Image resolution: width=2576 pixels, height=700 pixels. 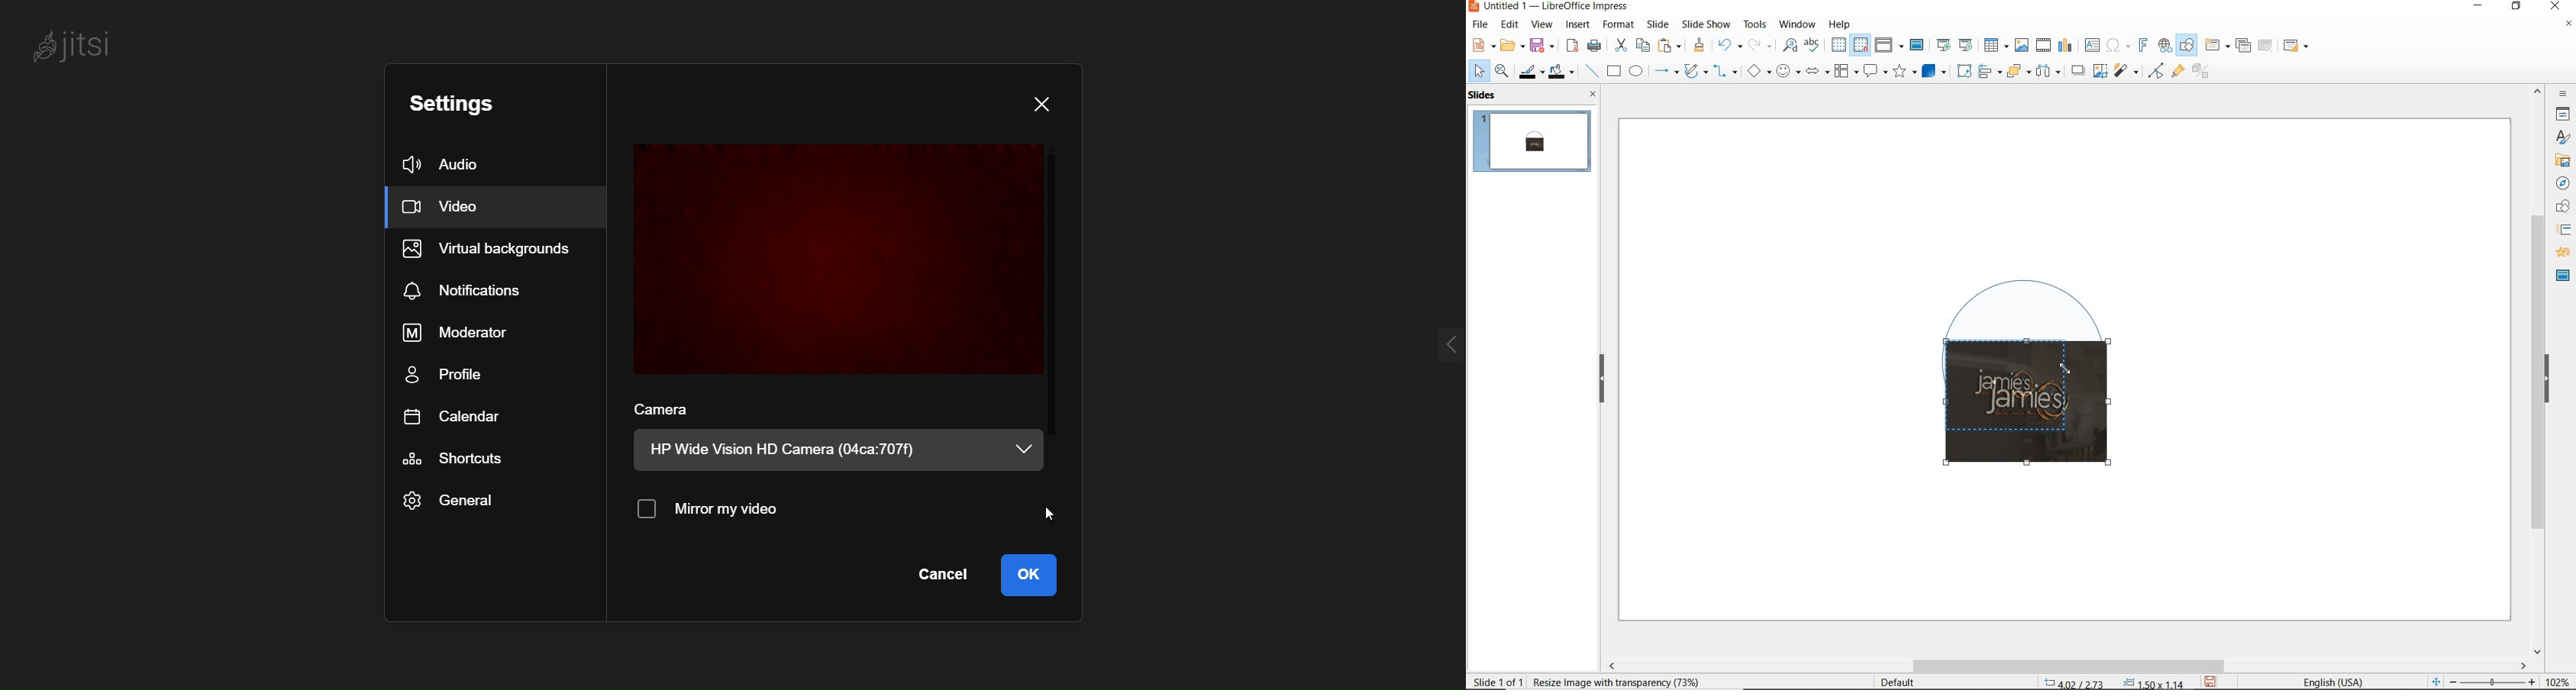 I want to click on shortcut, so click(x=457, y=459).